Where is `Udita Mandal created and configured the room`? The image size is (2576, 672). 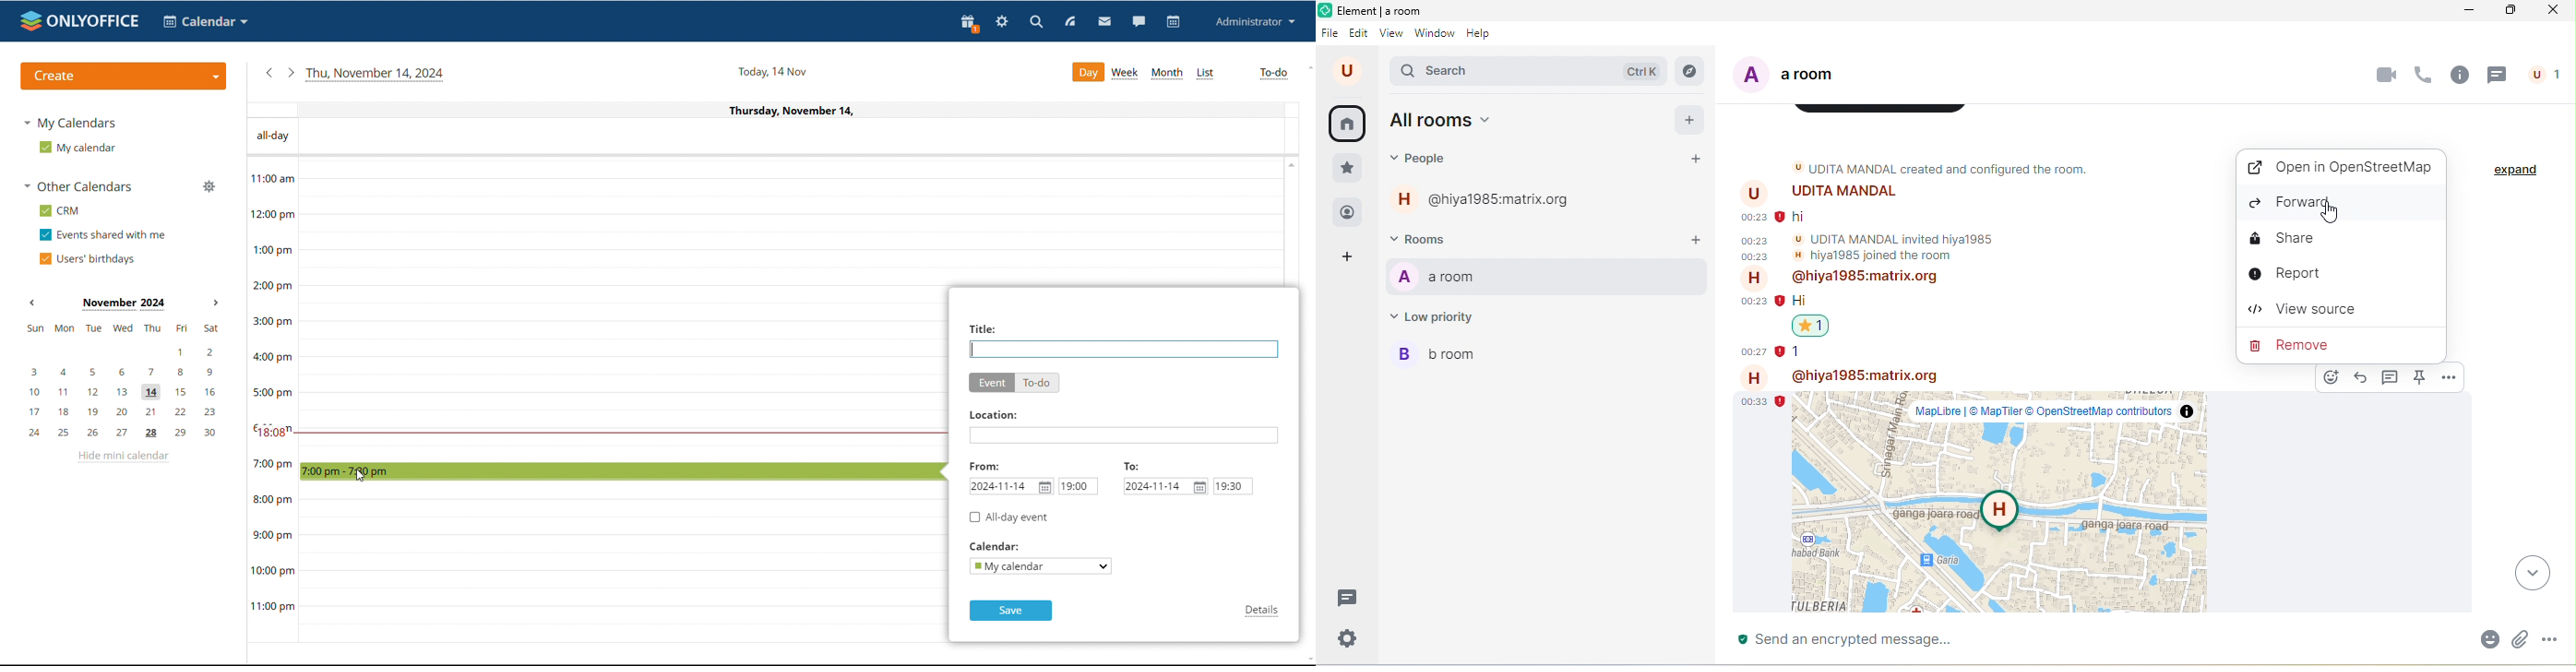
Udita Mandal created and configured the room is located at coordinates (1954, 168).